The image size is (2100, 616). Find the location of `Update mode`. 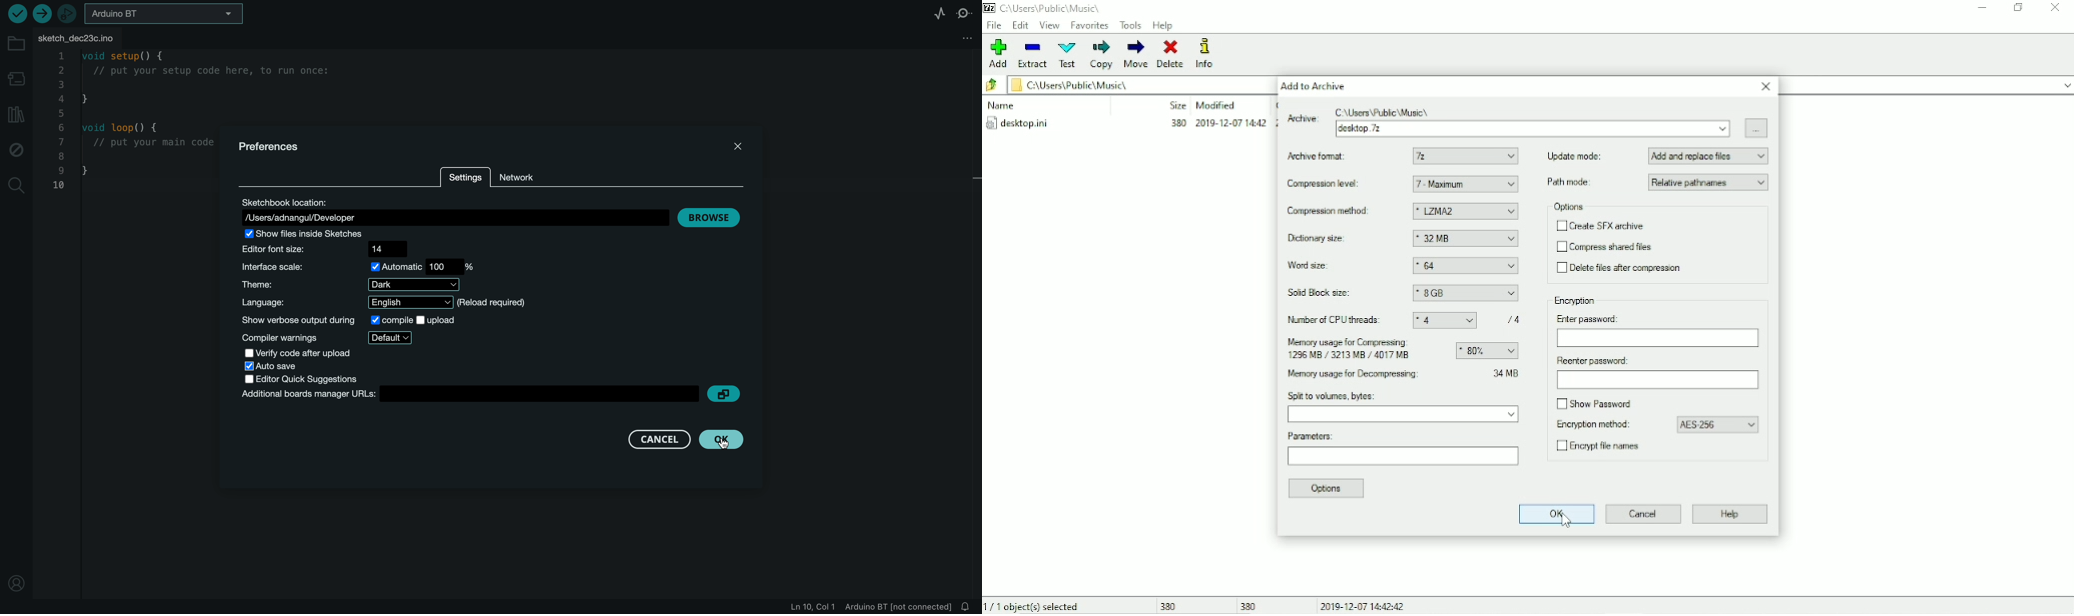

Update mode is located at coordinates (1575, 156).